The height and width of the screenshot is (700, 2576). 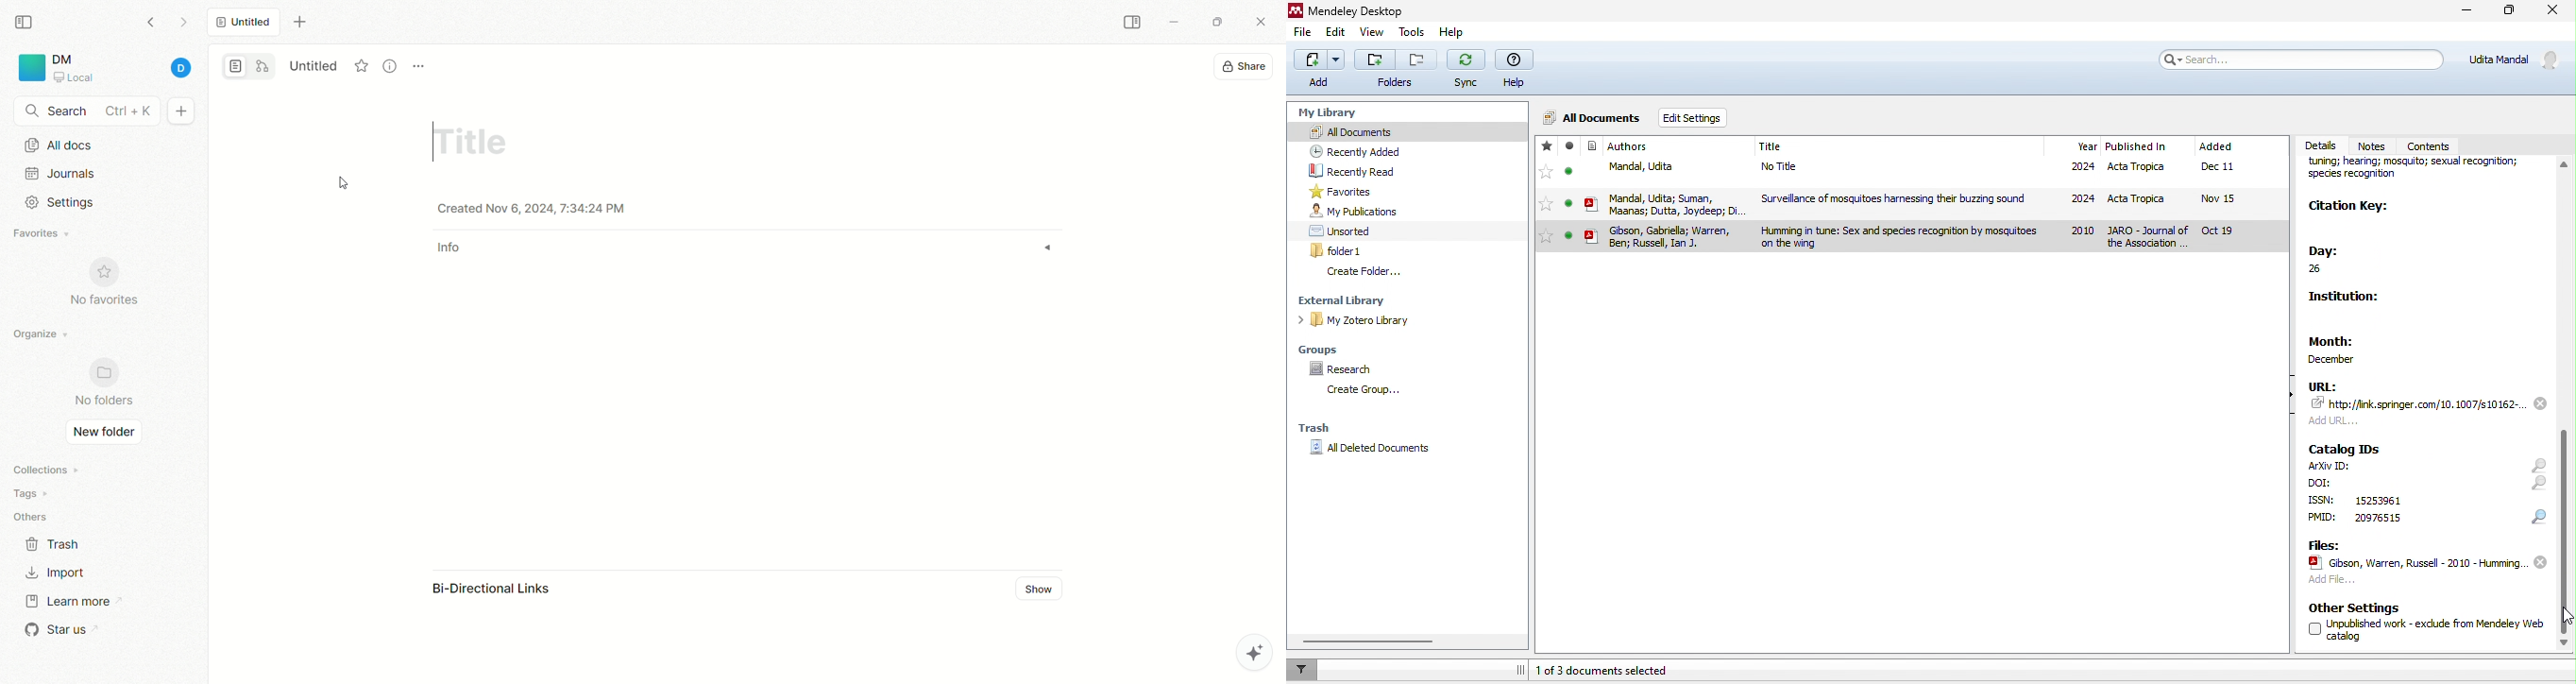 What do you see at coordinates (2319, 145) in the screenshot?
I see `details` at bounding box center [2319, 145].